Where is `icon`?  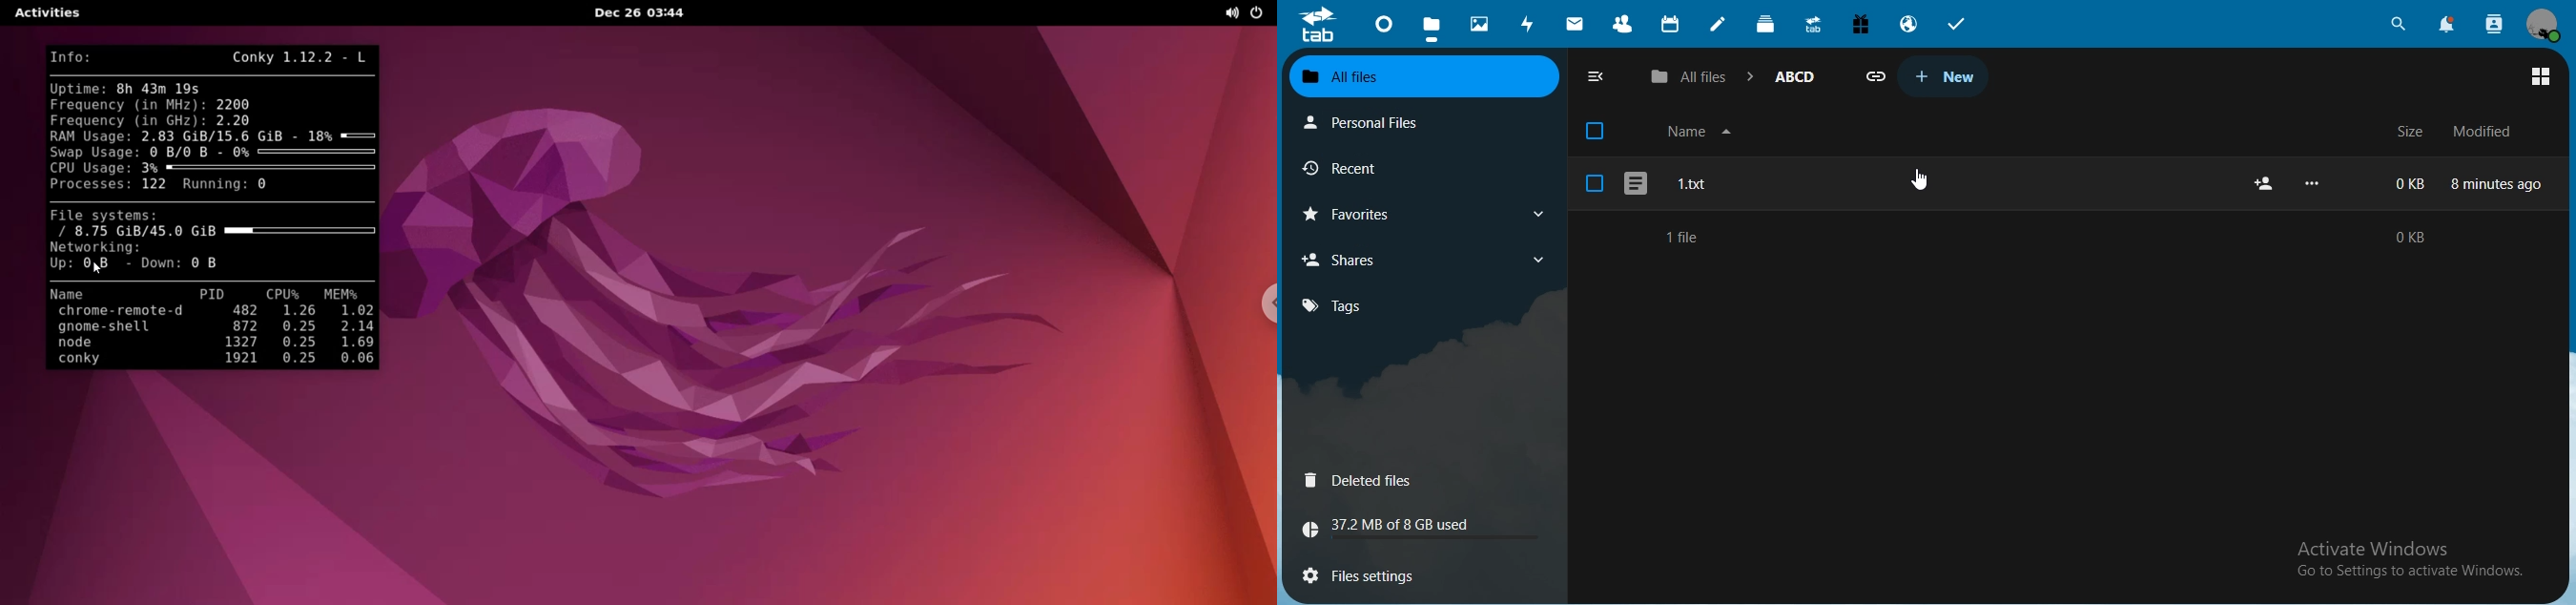
icon is located at coordinates (1317, 25).